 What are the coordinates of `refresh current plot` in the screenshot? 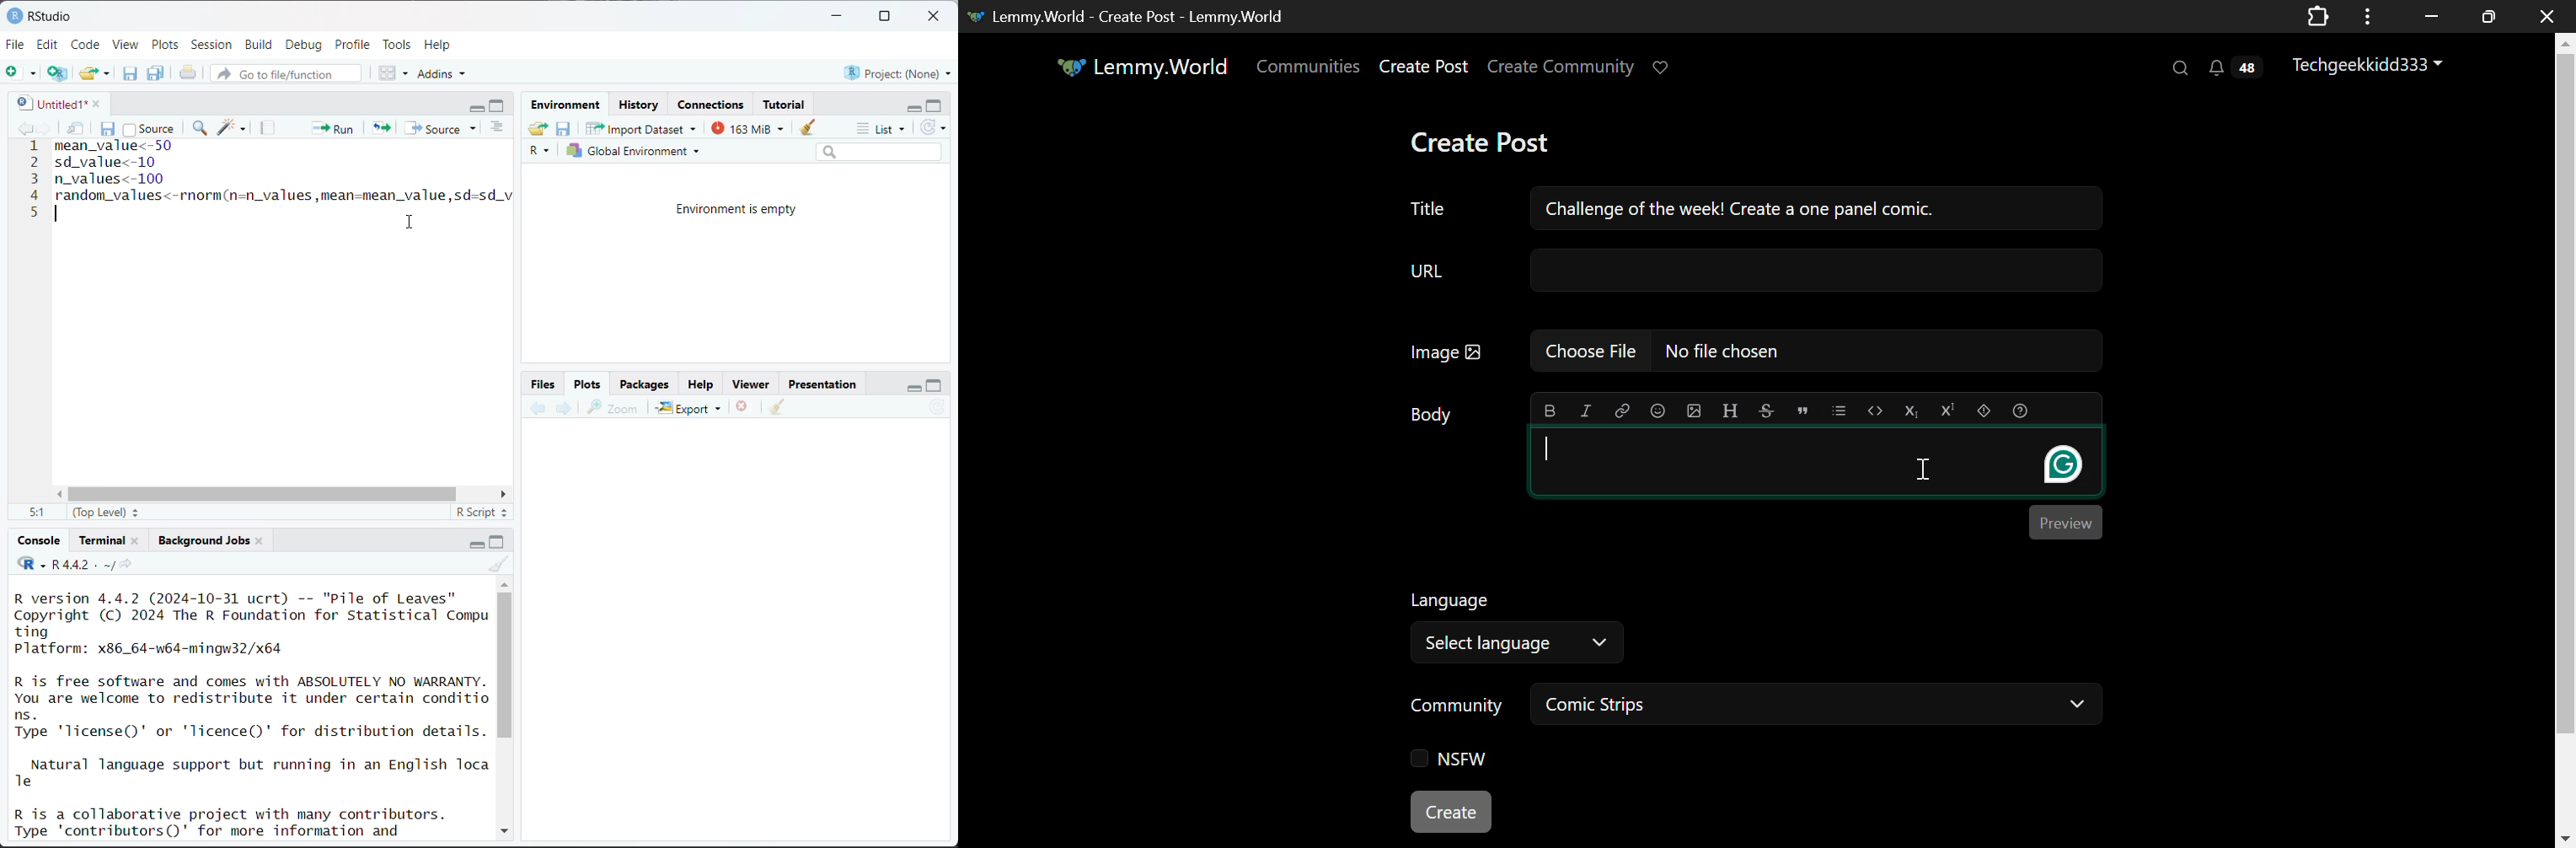 It's located at (938, 409).